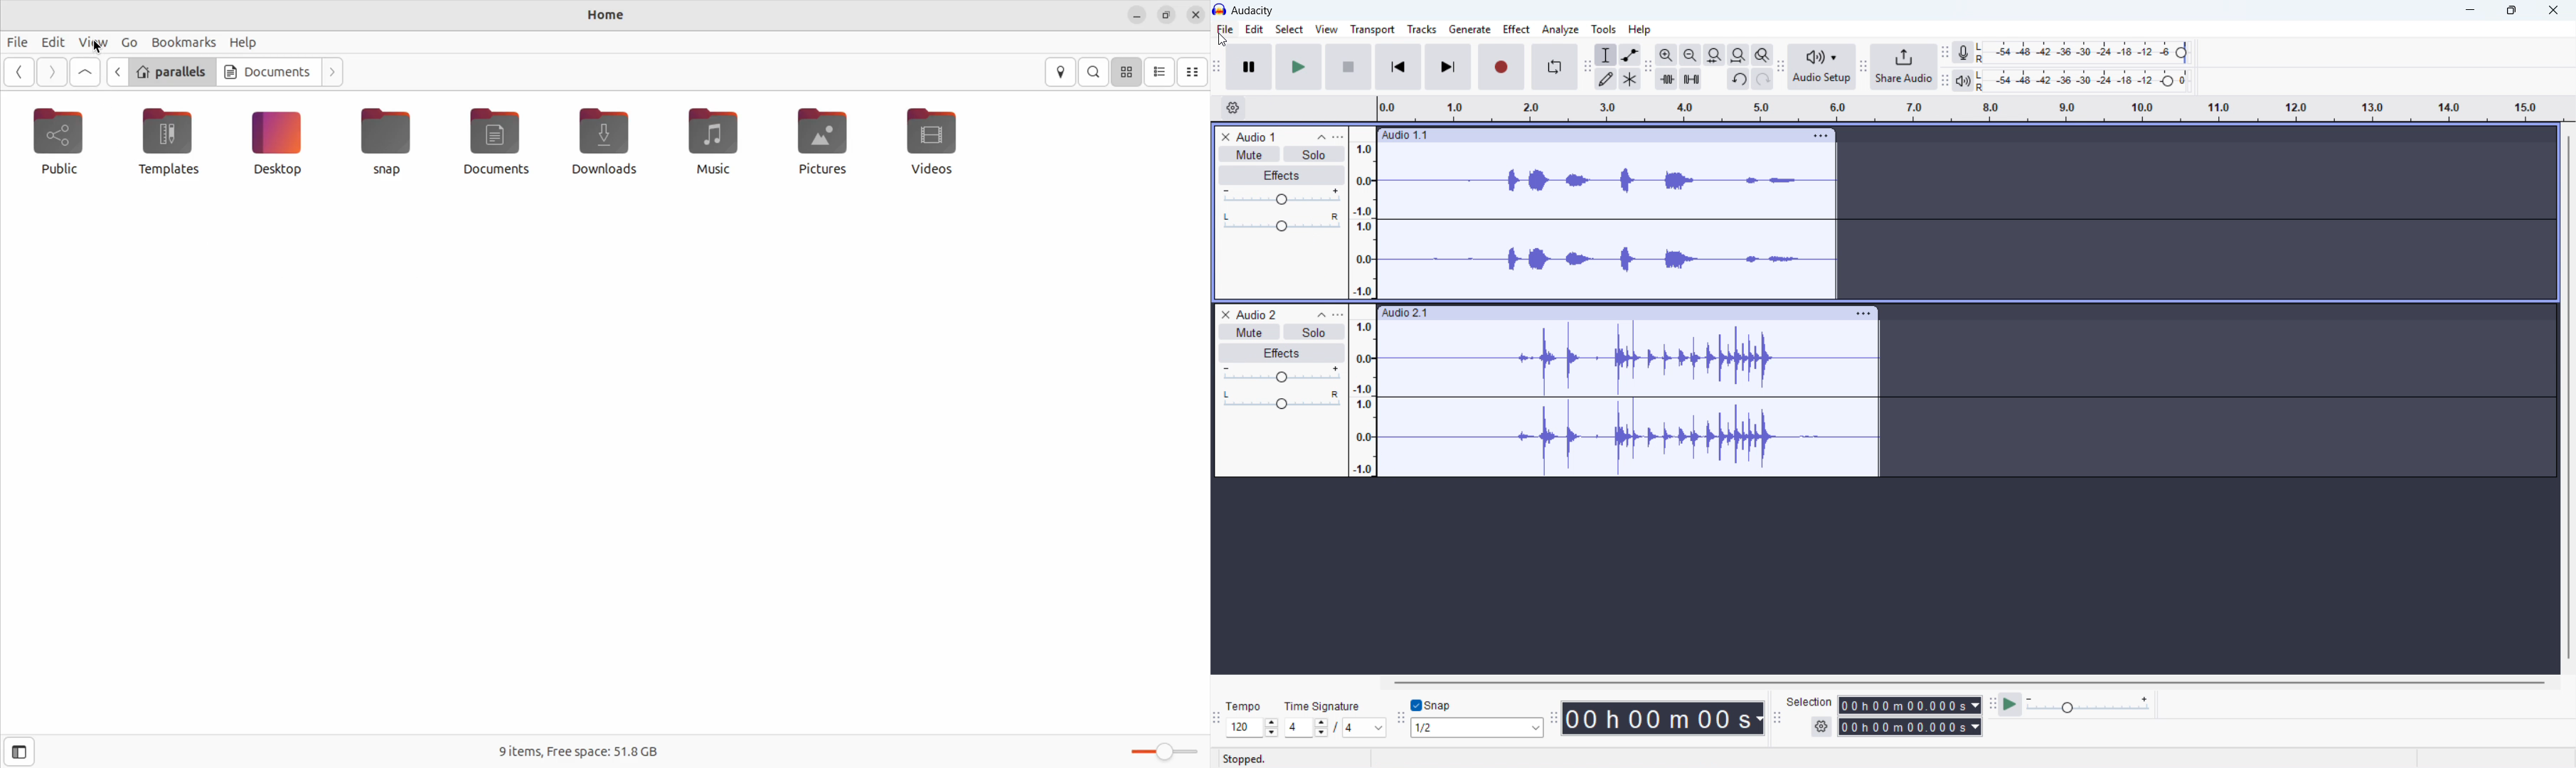 The image size is (2576, 784). I want to click on playback metre tool bar, so click(1944, 81).